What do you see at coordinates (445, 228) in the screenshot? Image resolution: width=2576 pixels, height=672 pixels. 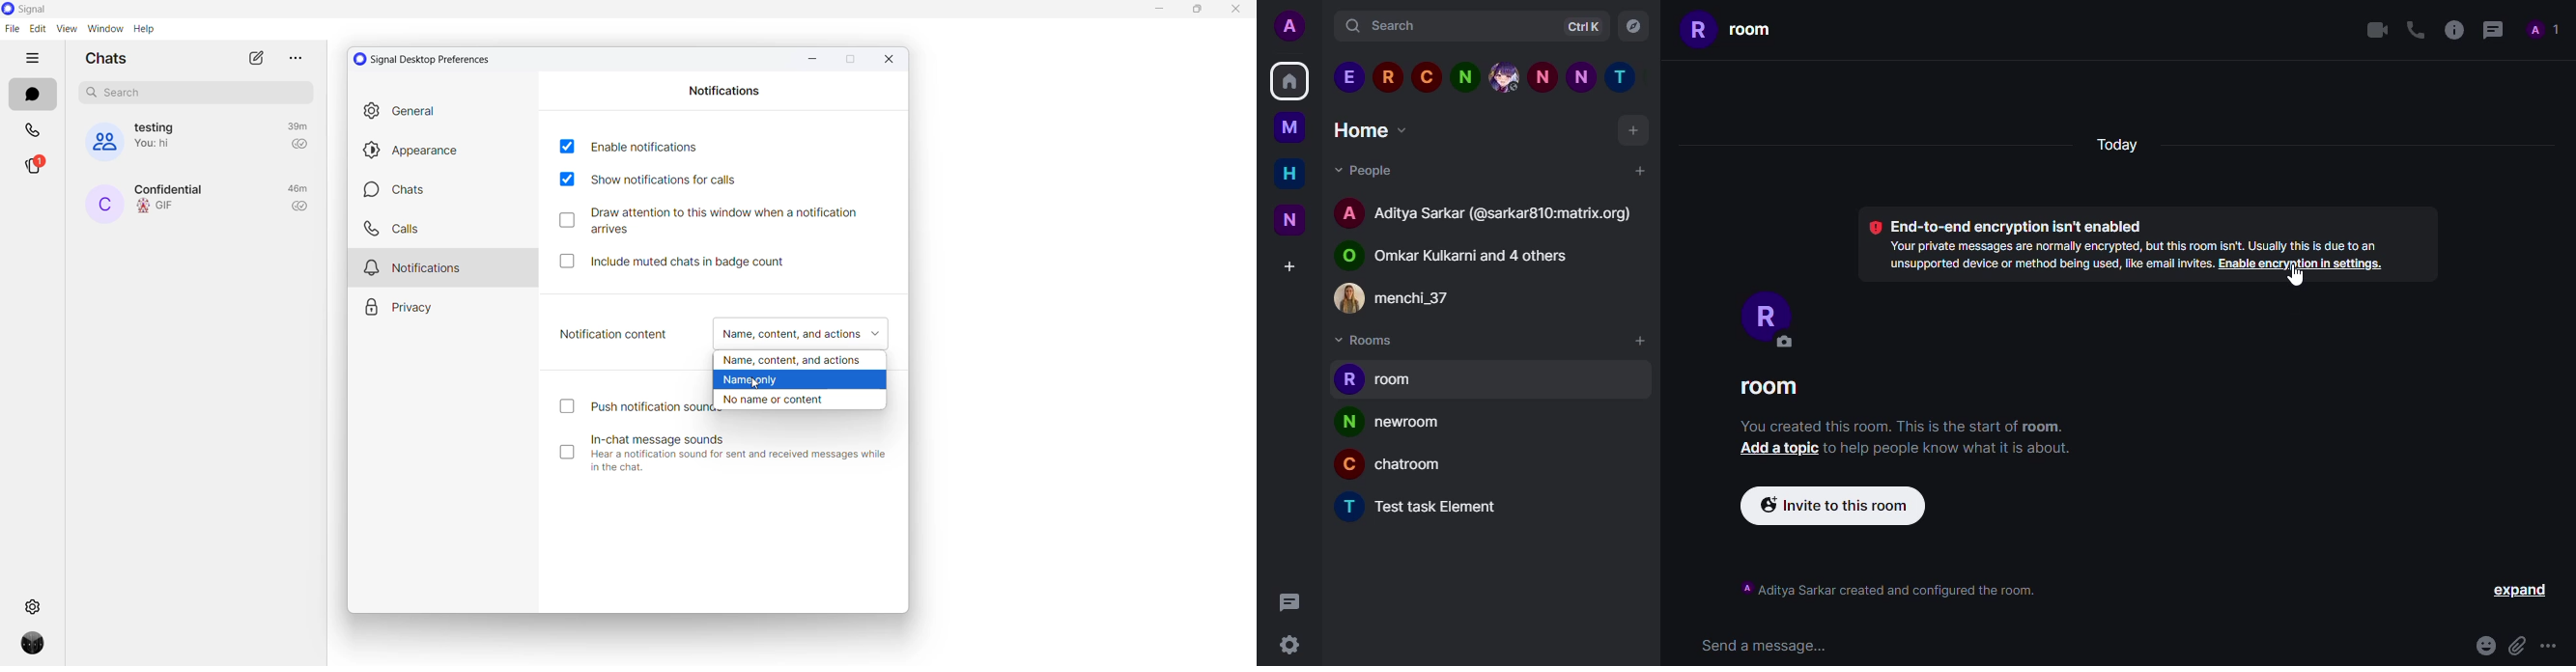 I see `calls` at bounding box center [445, 228].